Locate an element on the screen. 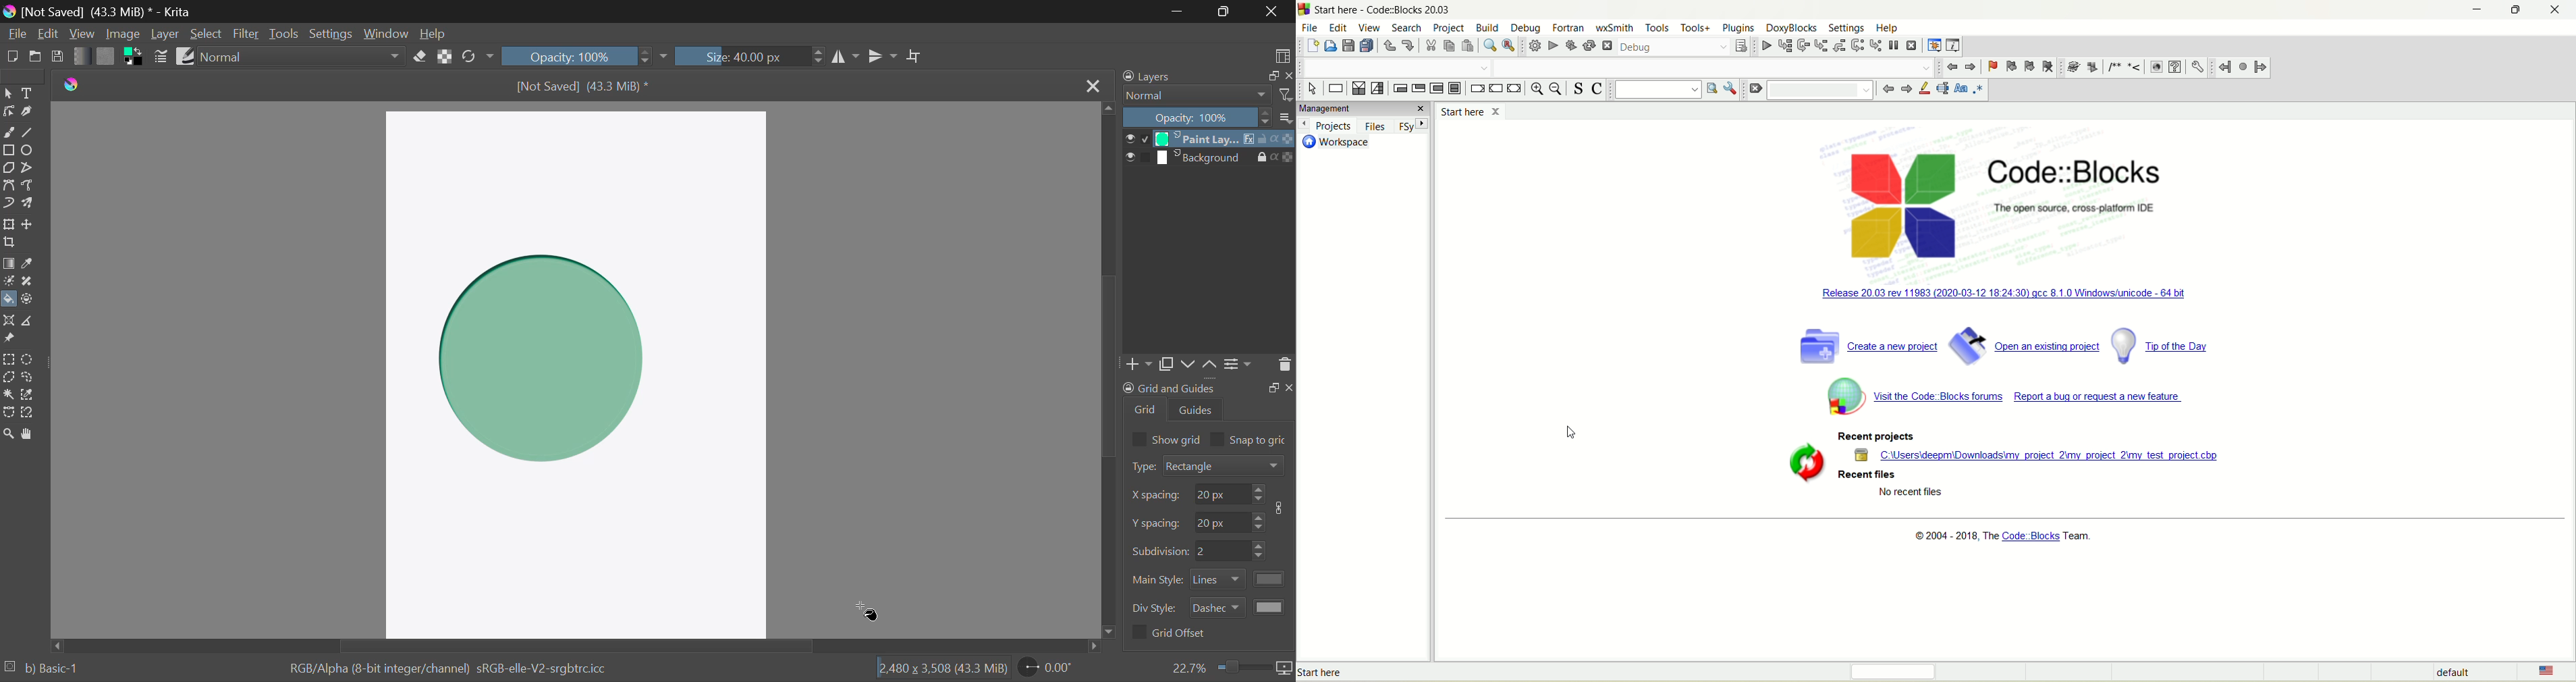  Zoom is located at coordinates (1232, 668).